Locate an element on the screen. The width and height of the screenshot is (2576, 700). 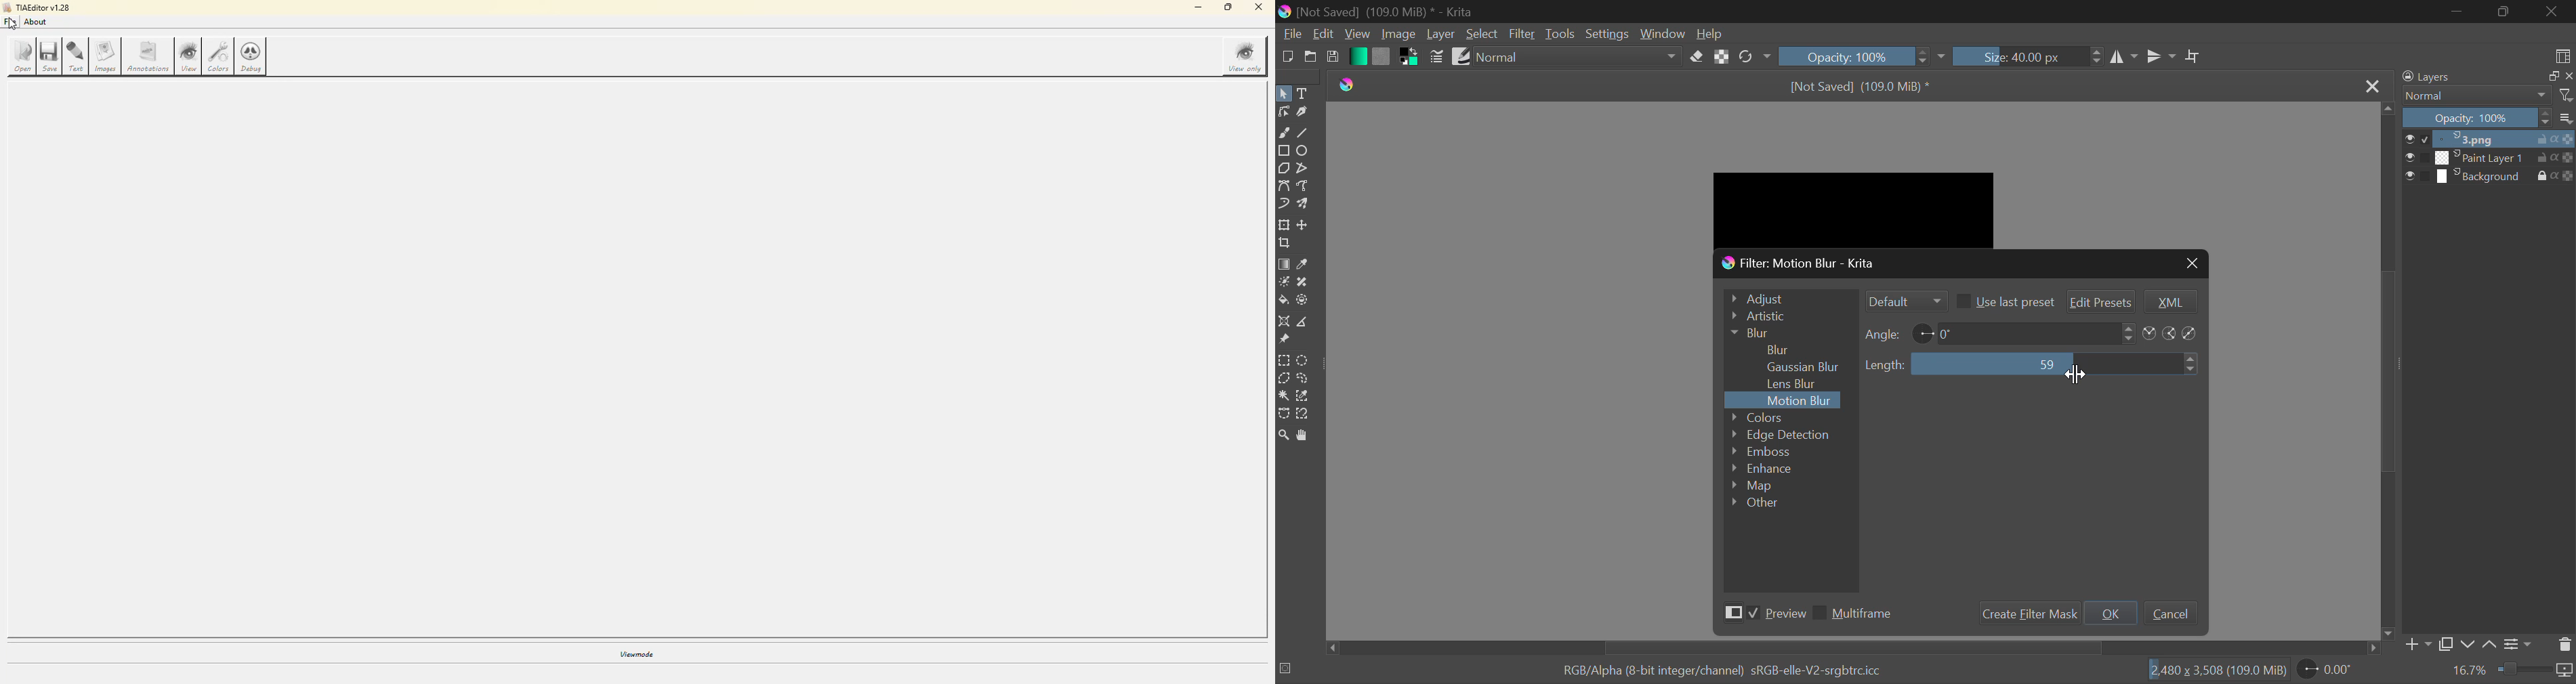
Transform Layers is located at coordinates (1284, 226).